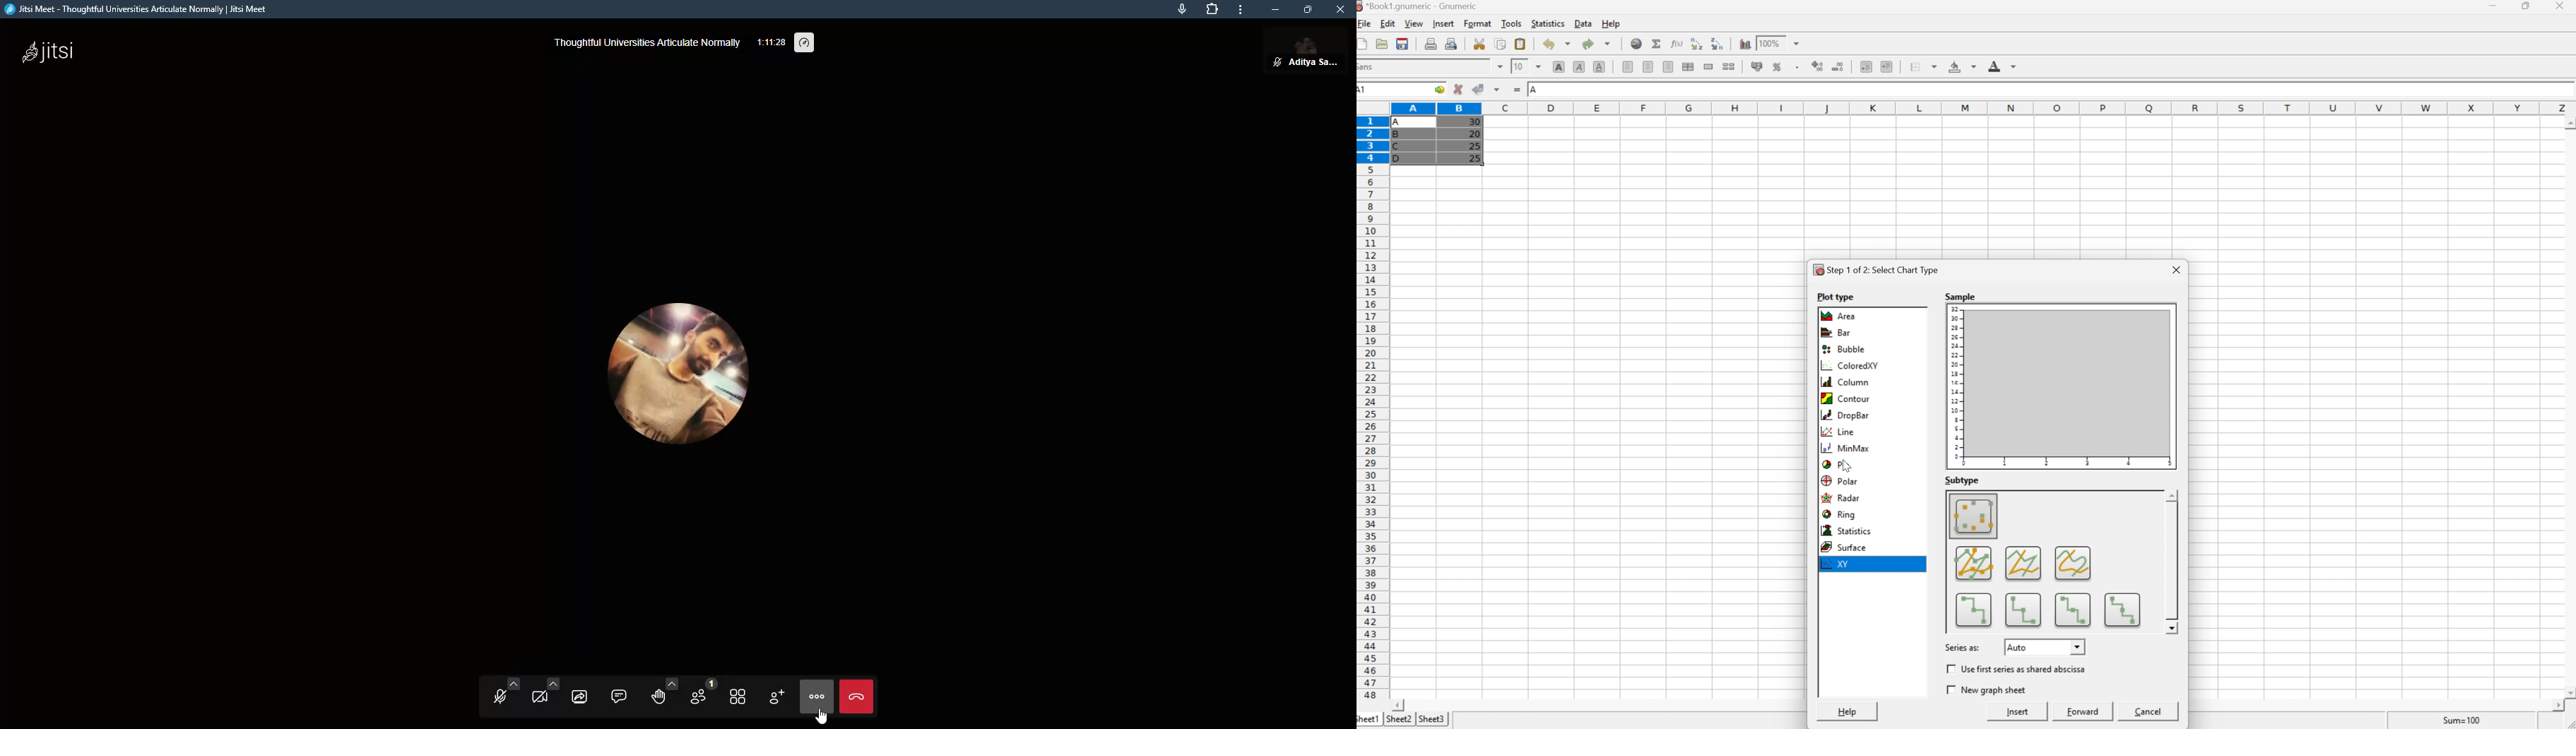 Image resolution: width=2576 pixels, height=756 pixels. What do you see at coordinates (1400, 158) in the screenshot?
I see `D` at bounding box center [1400, 158].